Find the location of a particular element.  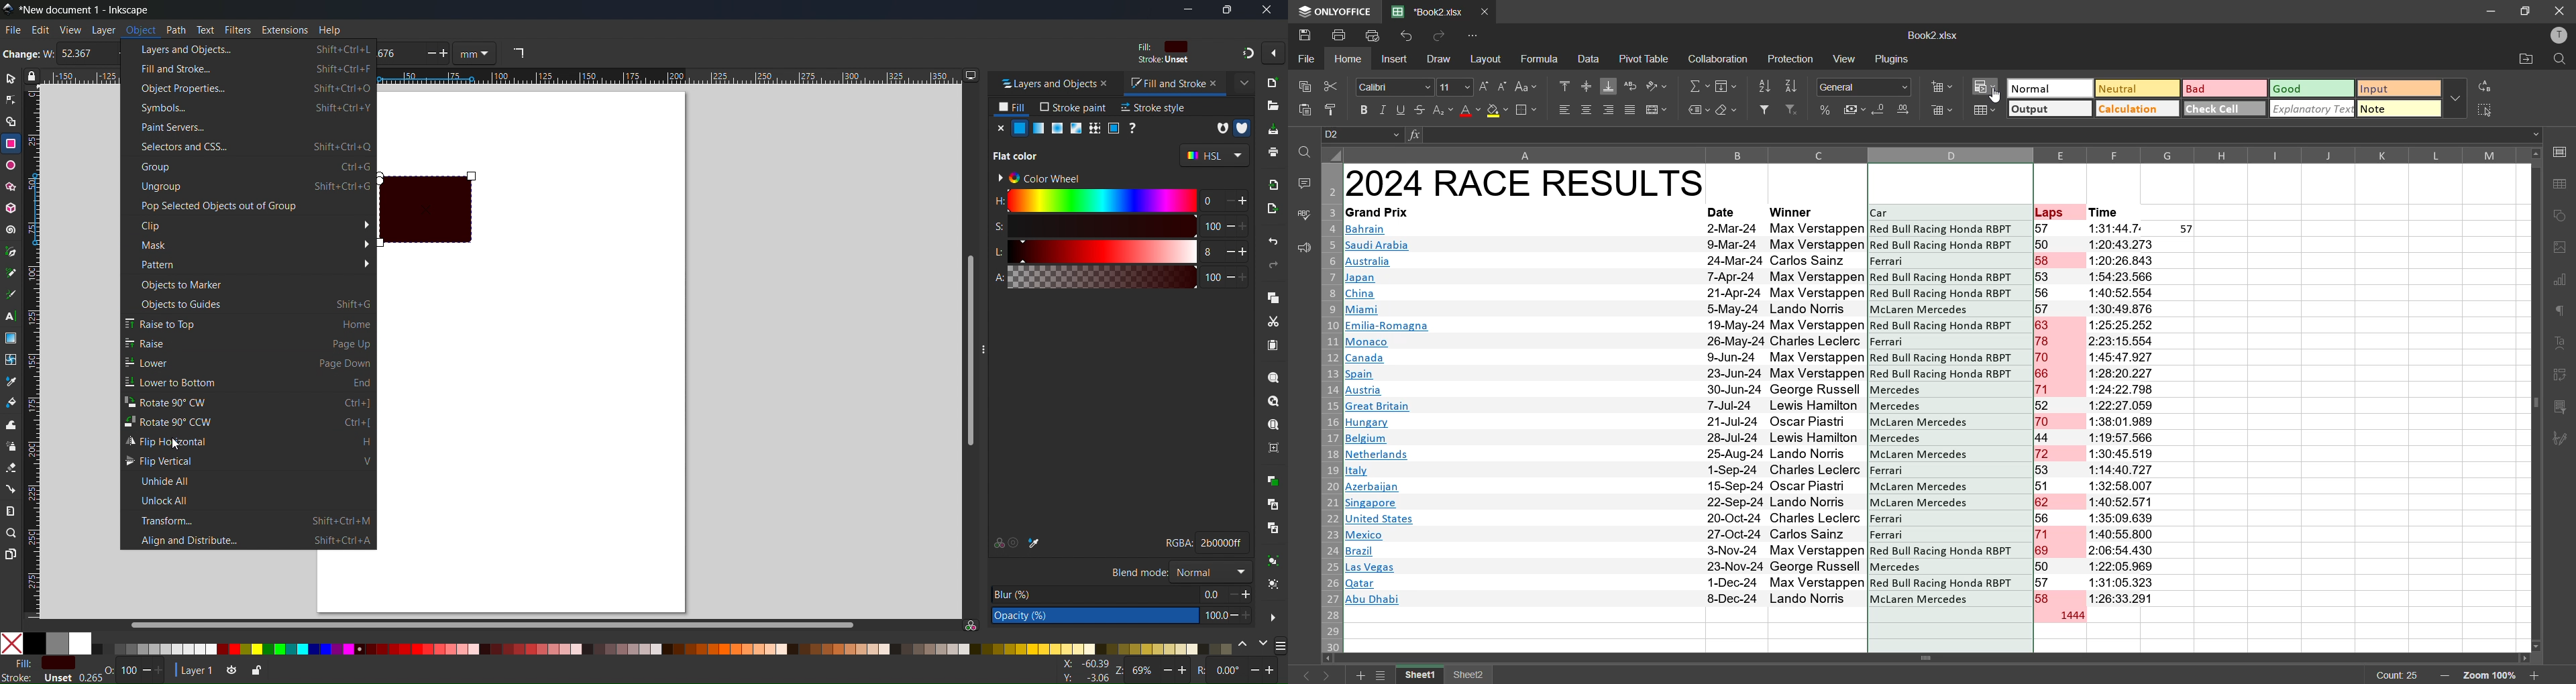

Swatch is located at coordinates (1113, 128).